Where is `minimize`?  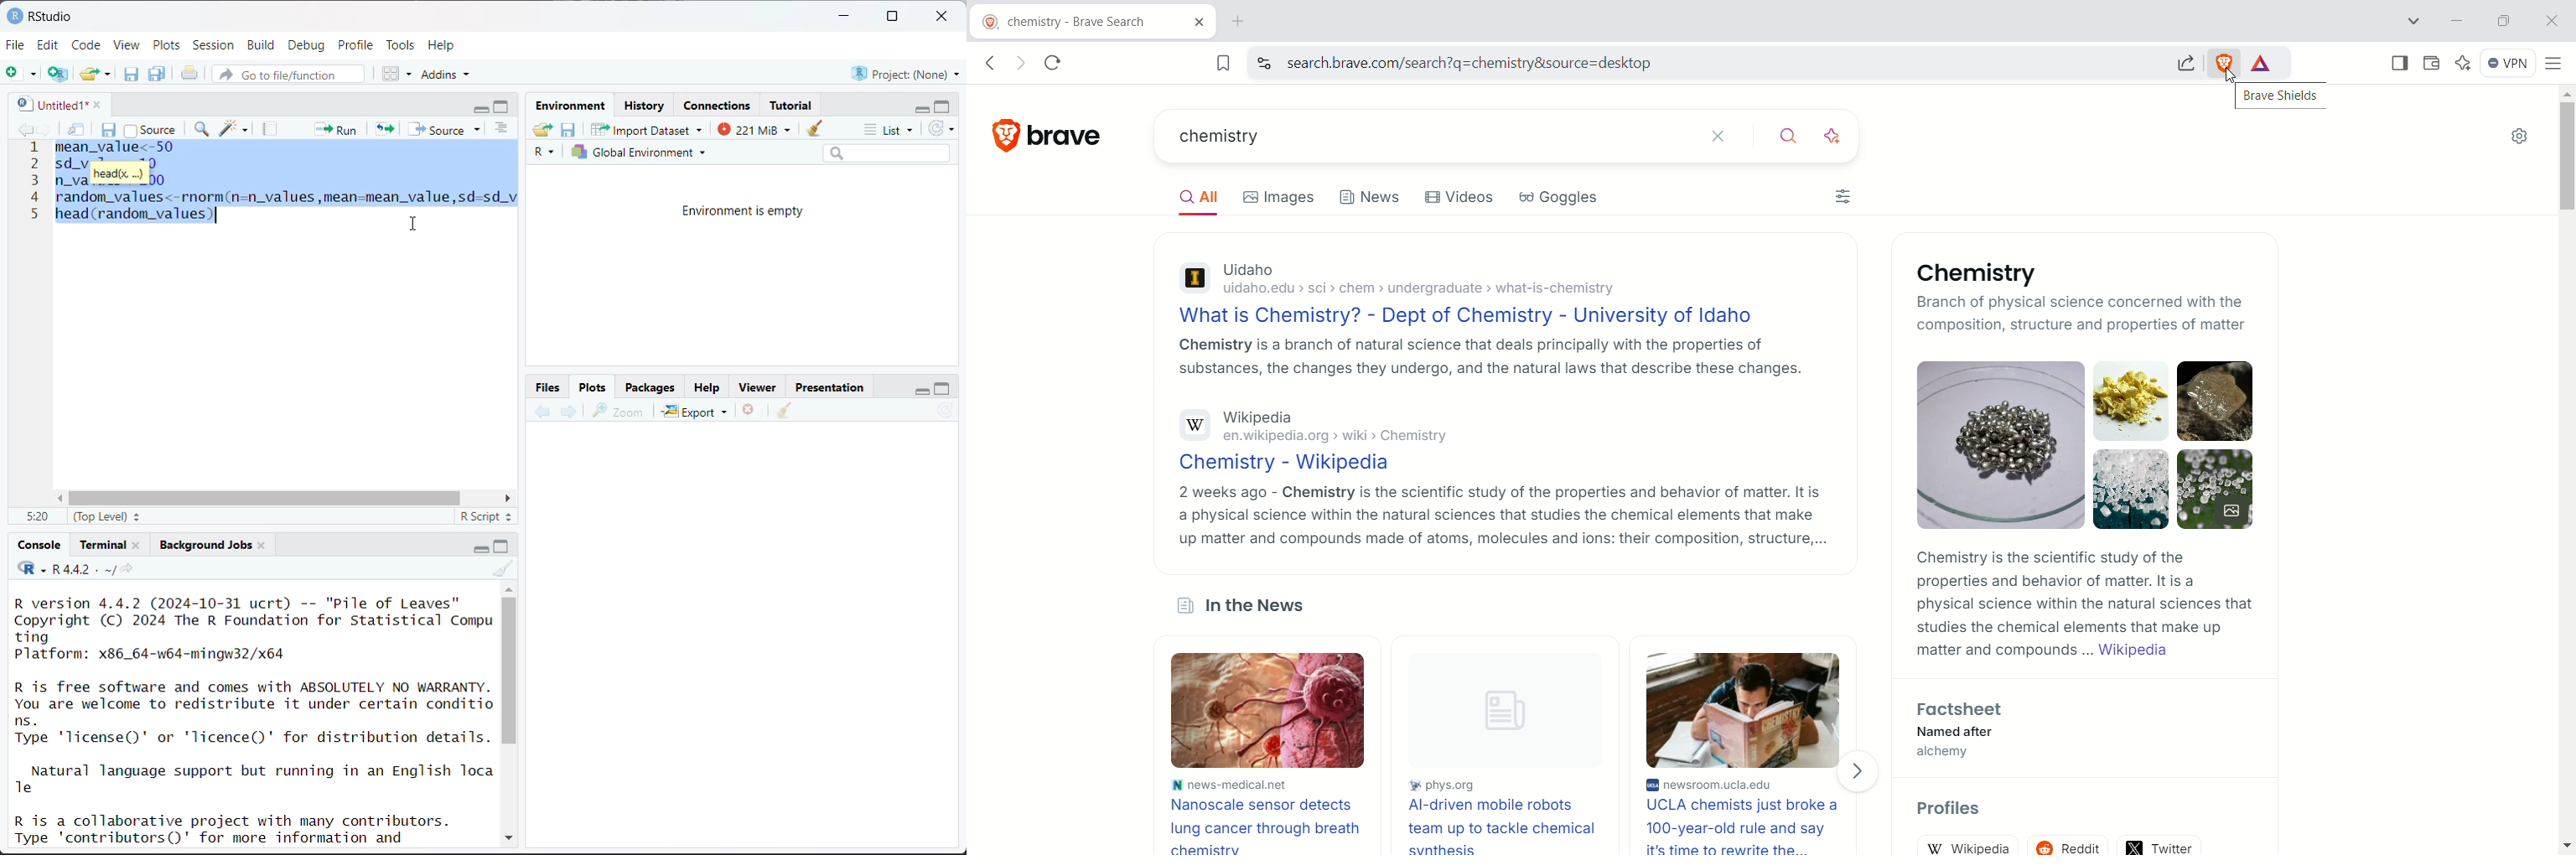 minimize is located at coordinates (919, 107).